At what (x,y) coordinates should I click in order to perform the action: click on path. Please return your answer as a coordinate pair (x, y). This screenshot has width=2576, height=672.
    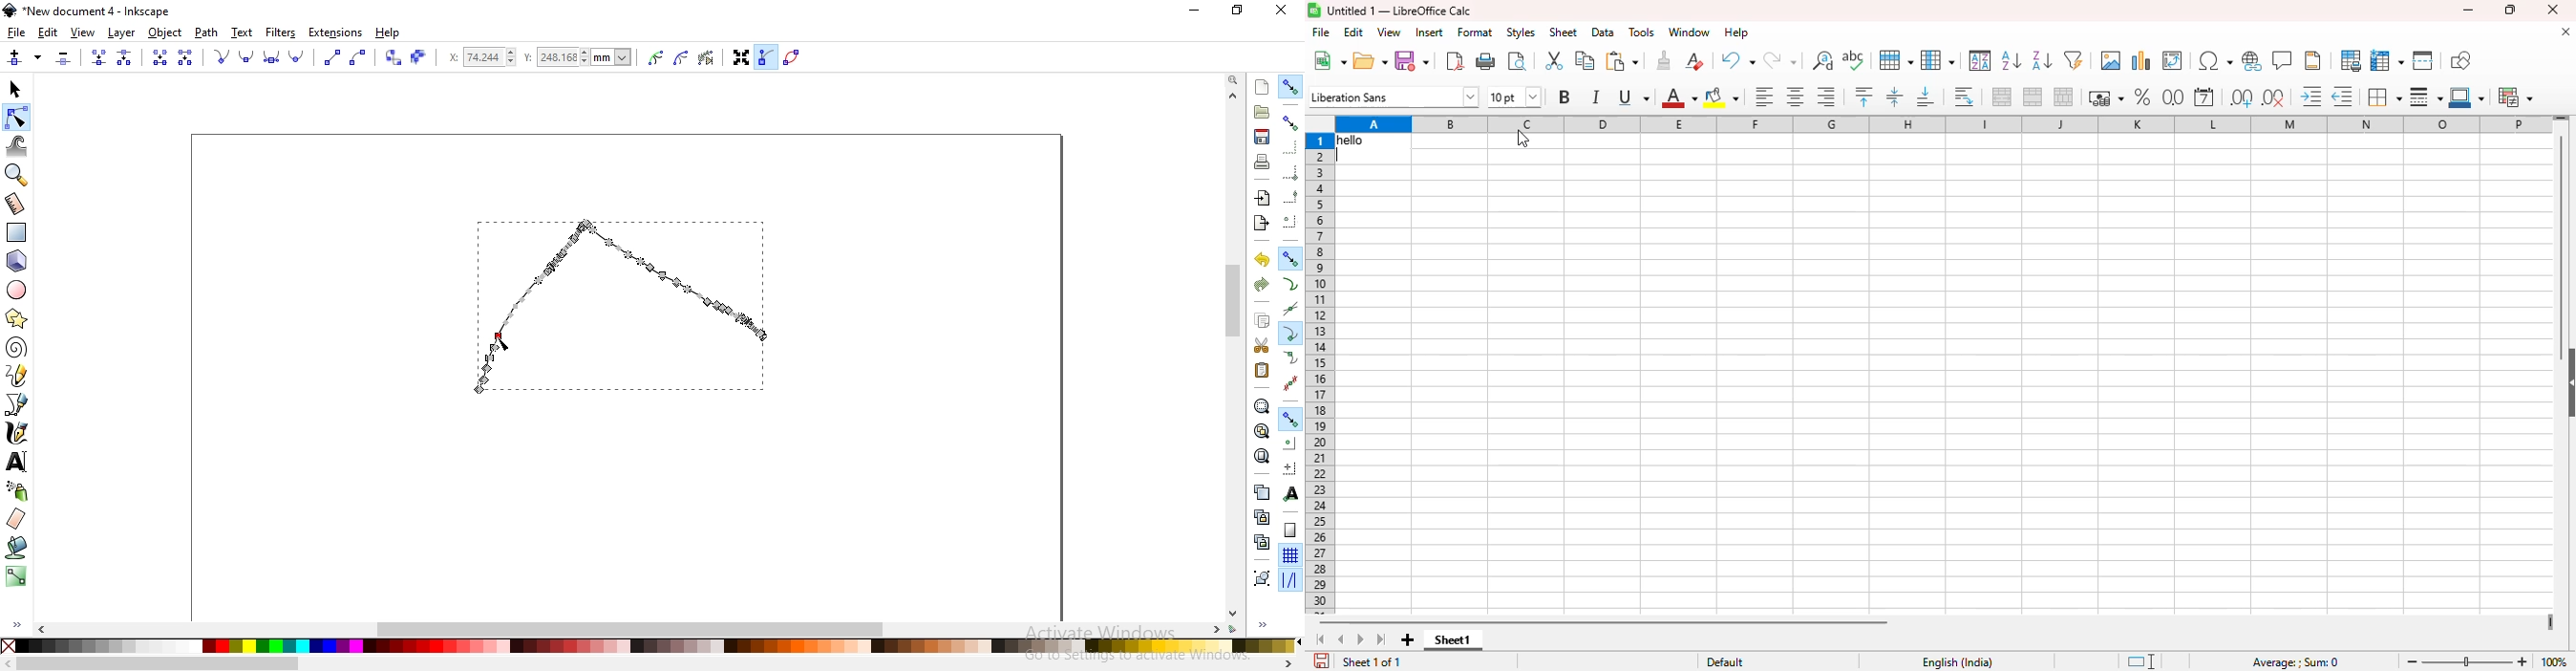
    Looking at the image, I should click on (204, 32).